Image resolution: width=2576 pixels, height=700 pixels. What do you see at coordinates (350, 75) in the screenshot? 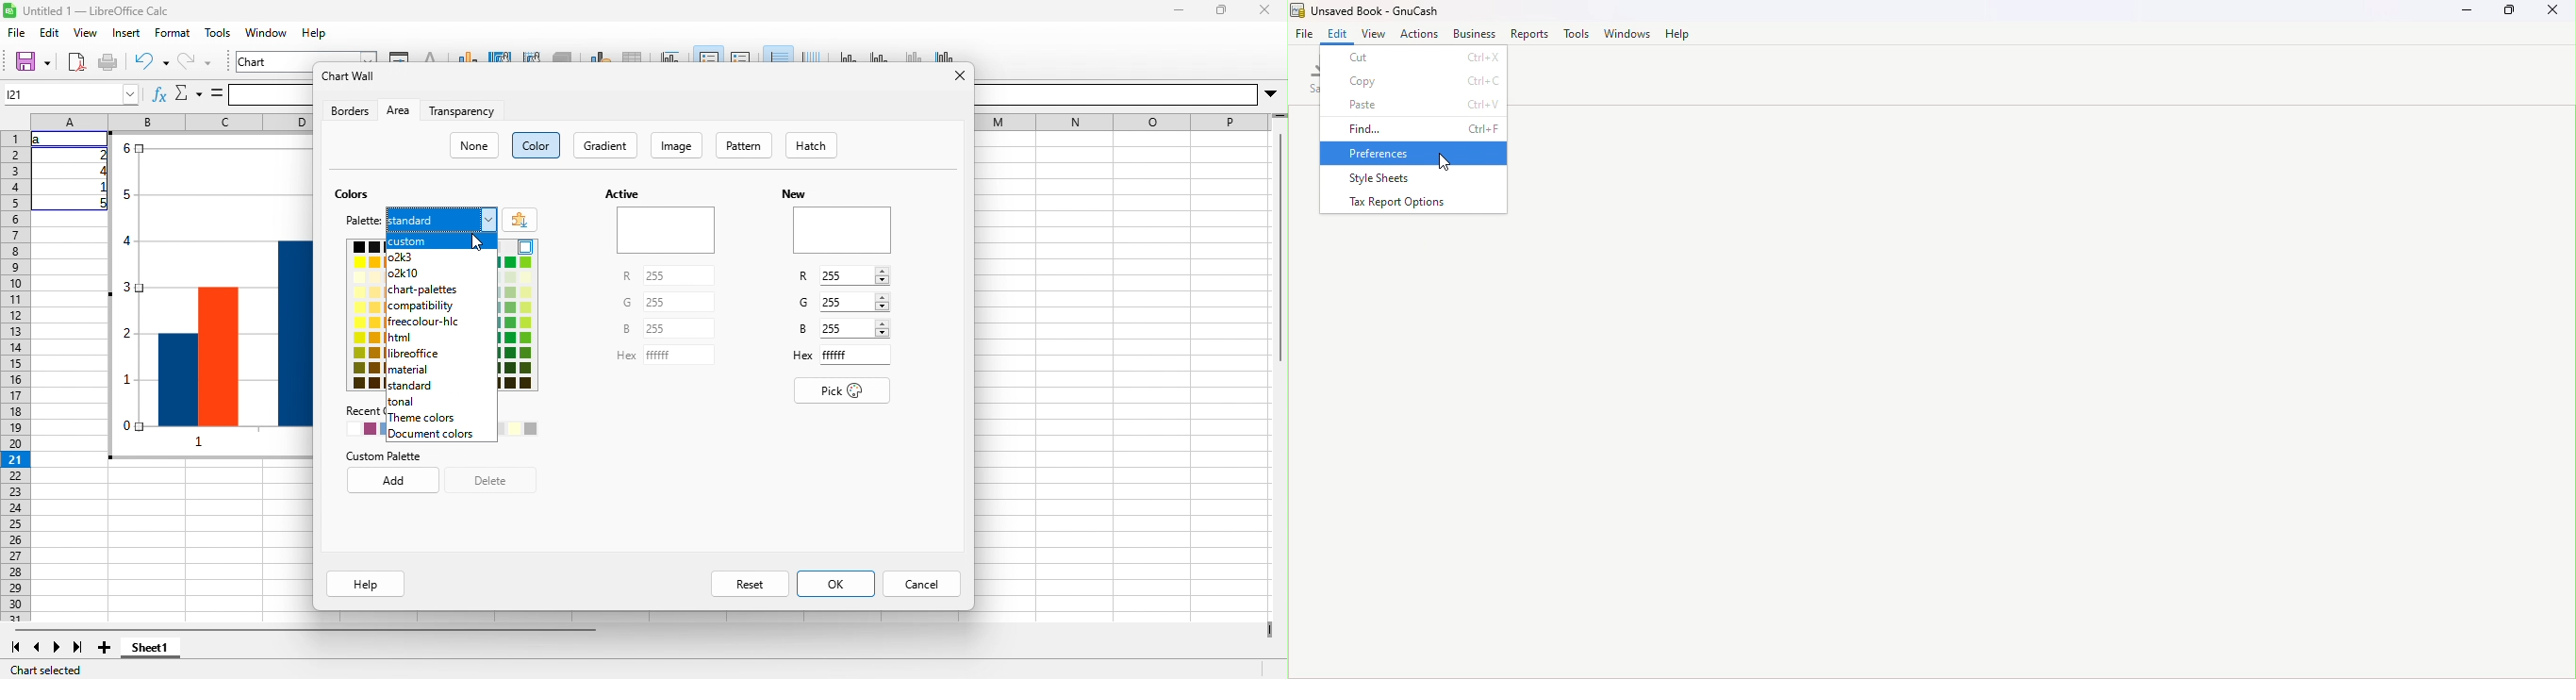
I see `chart wall` at bounding box center [350, 75].